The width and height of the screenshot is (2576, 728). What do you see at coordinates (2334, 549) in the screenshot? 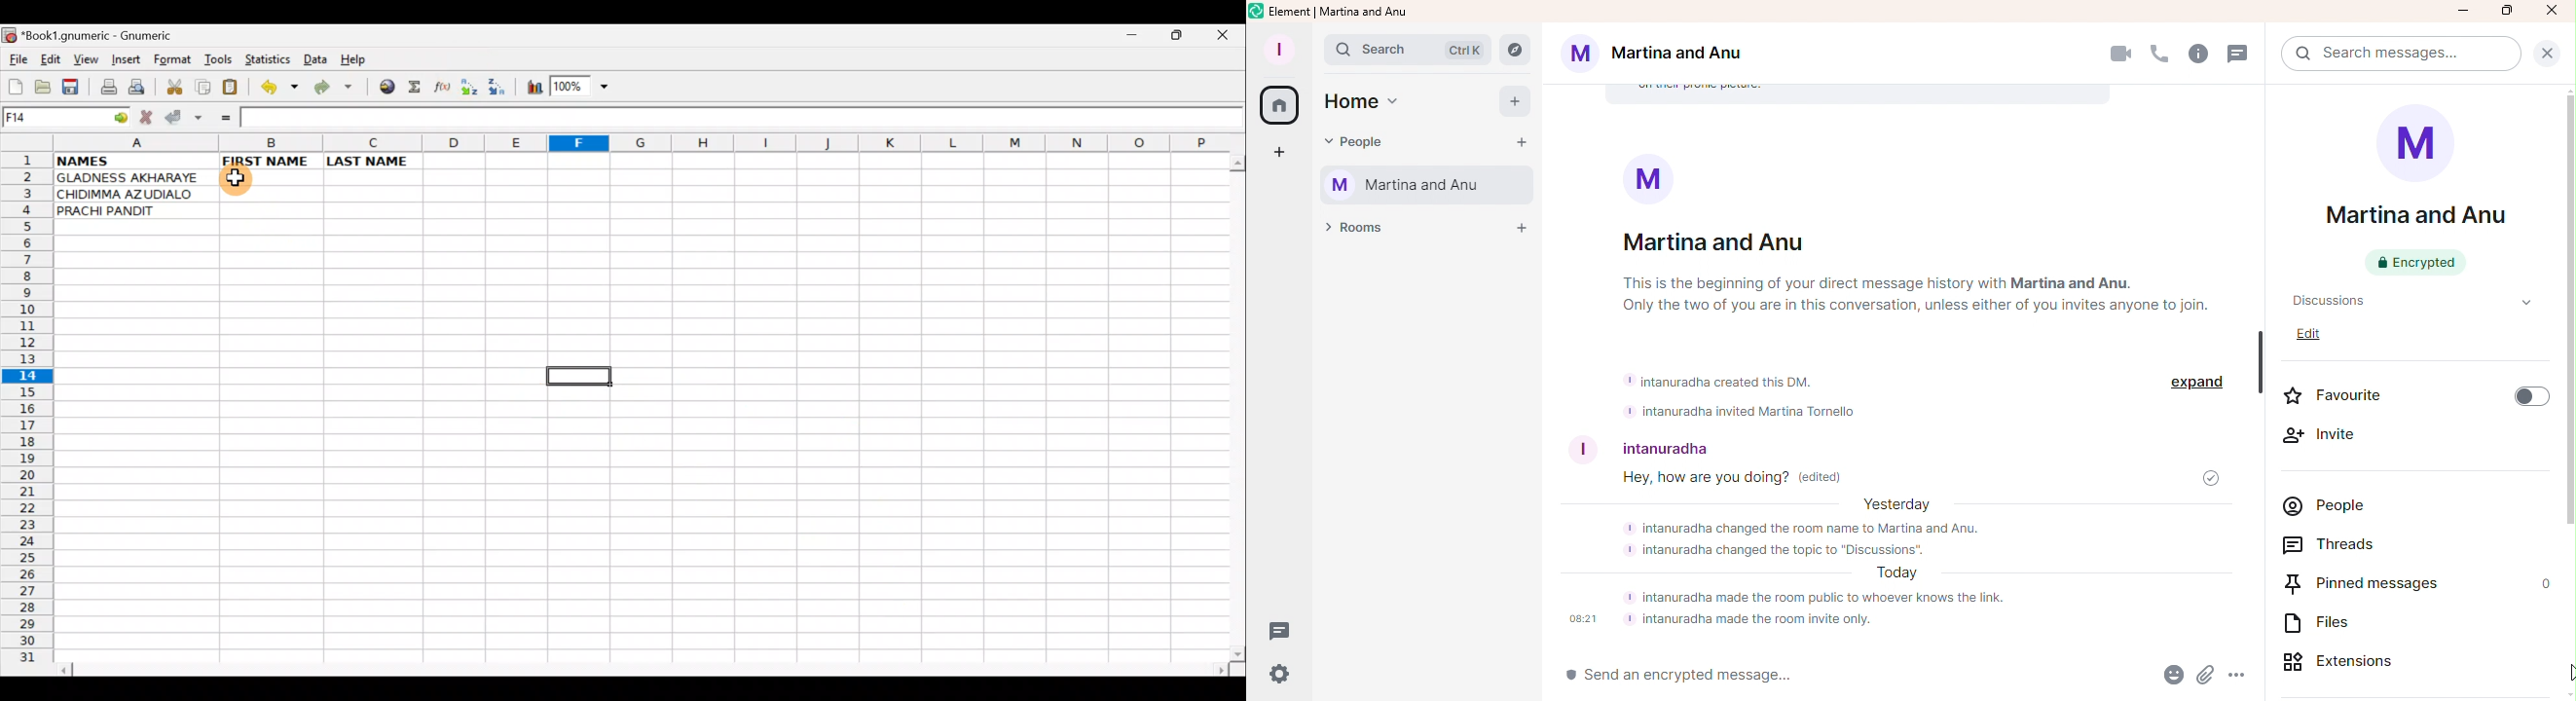
I see `Threads` at bounding box center [2334, 549].